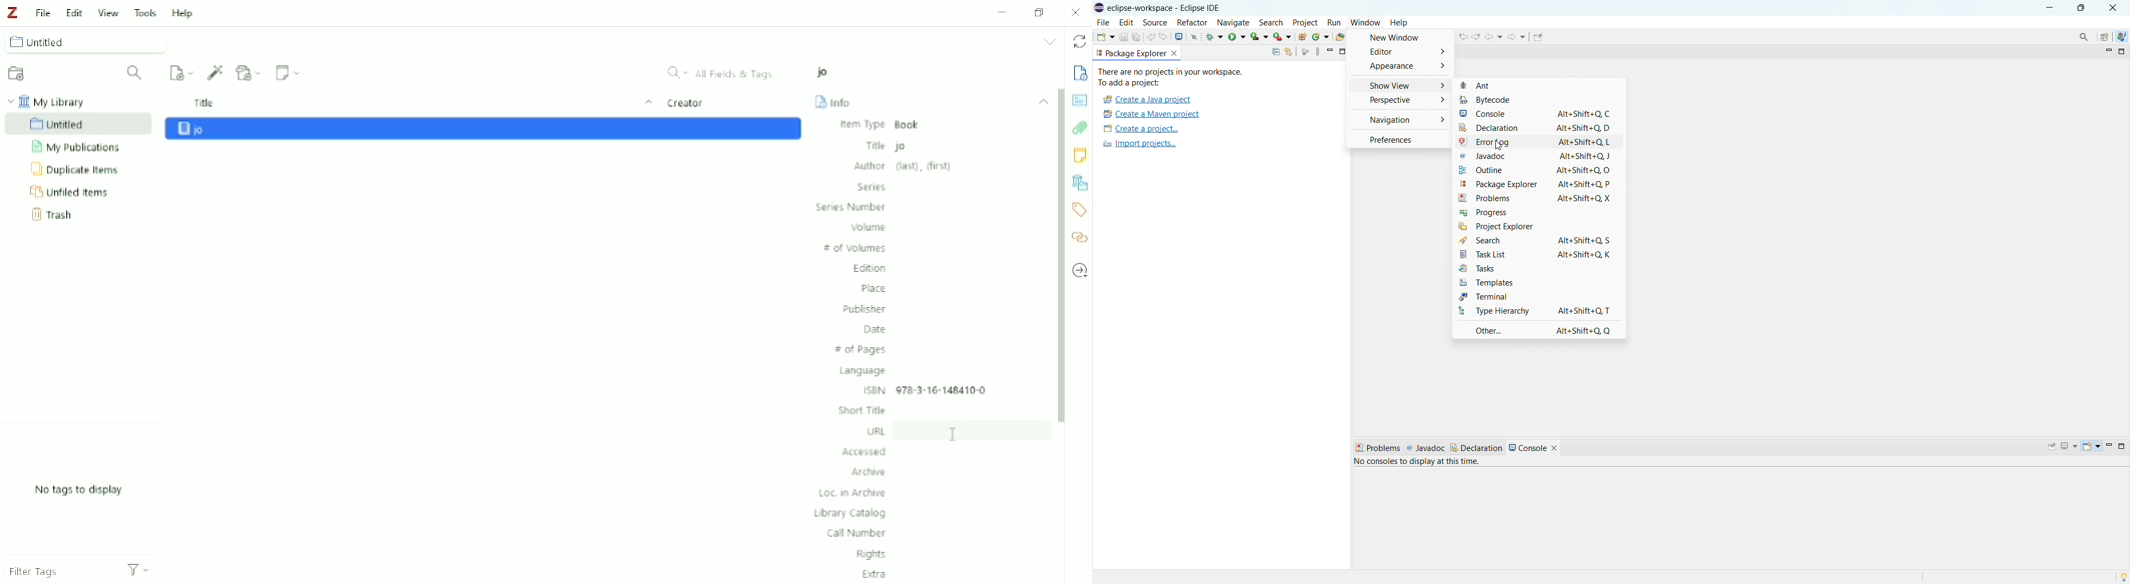 The width and height of the screenshot is (2156, 588). I want to click on Minimize, so click(1001, 12).